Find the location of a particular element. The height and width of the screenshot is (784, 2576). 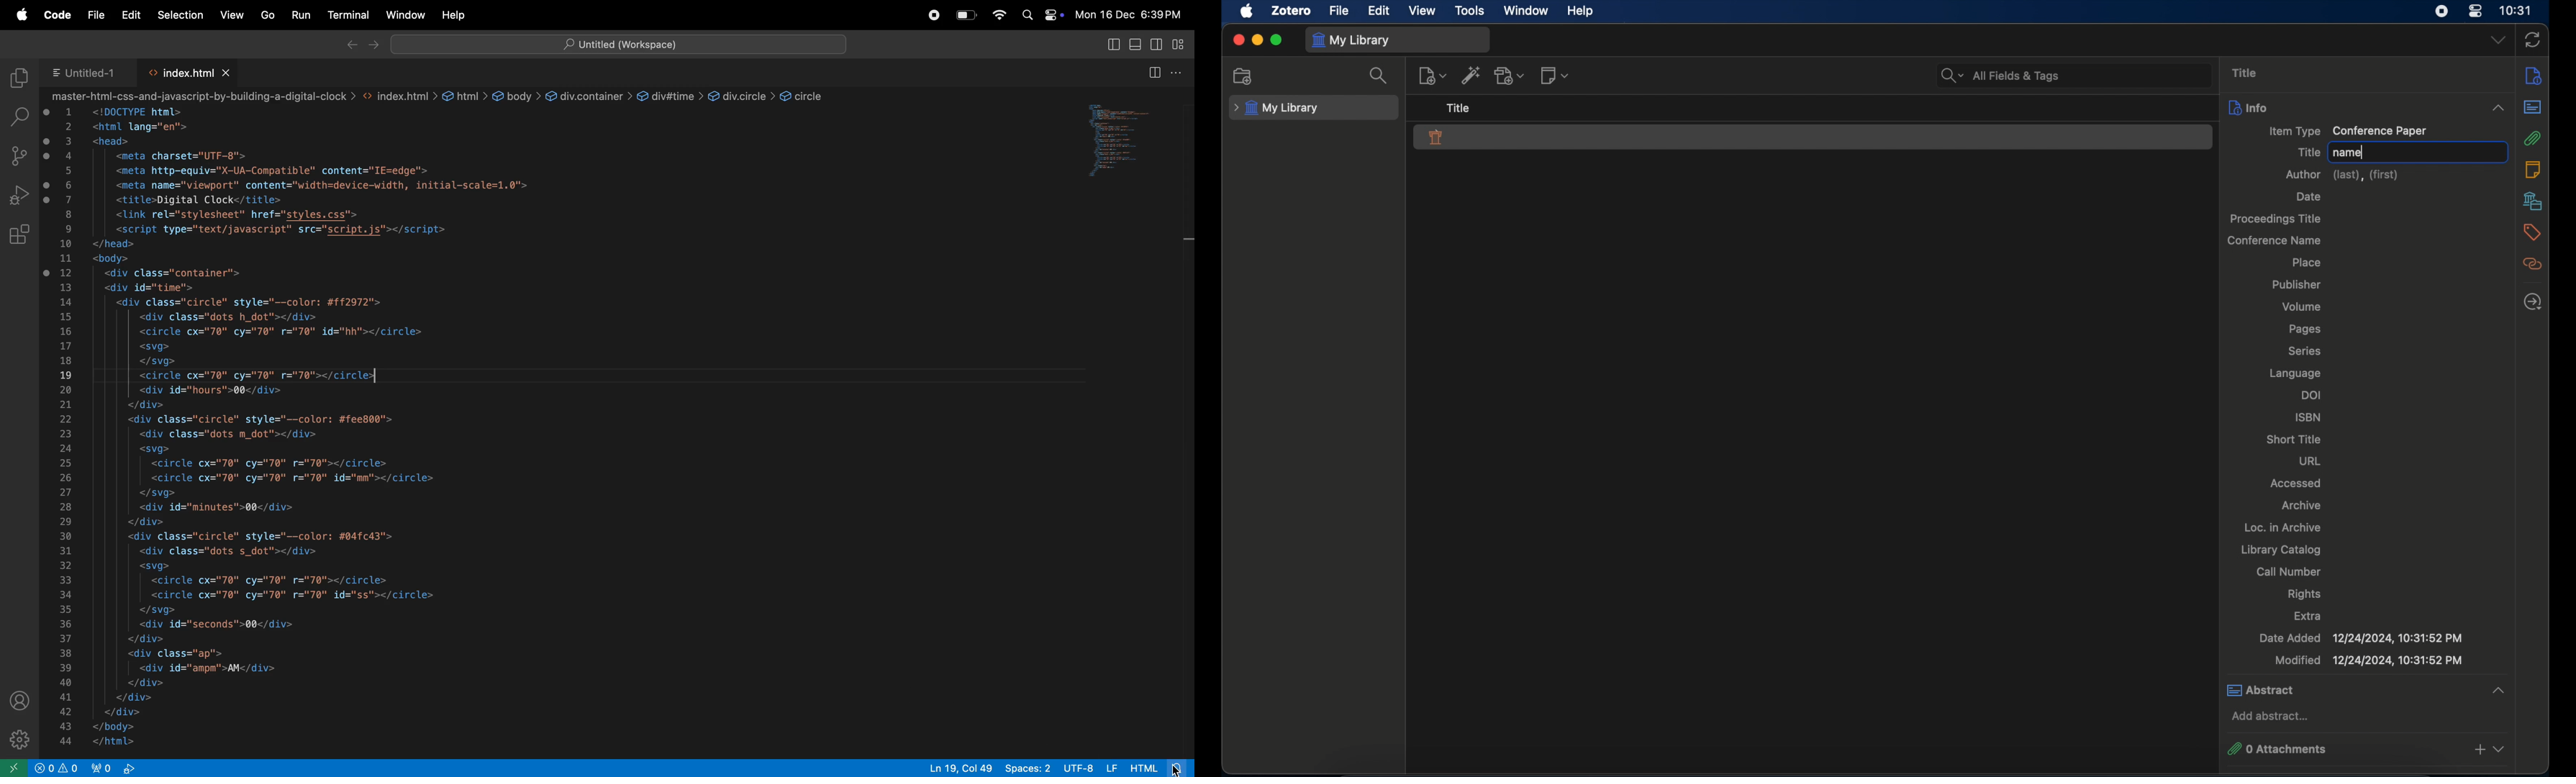

run debug is located at coordinates (20, 197).